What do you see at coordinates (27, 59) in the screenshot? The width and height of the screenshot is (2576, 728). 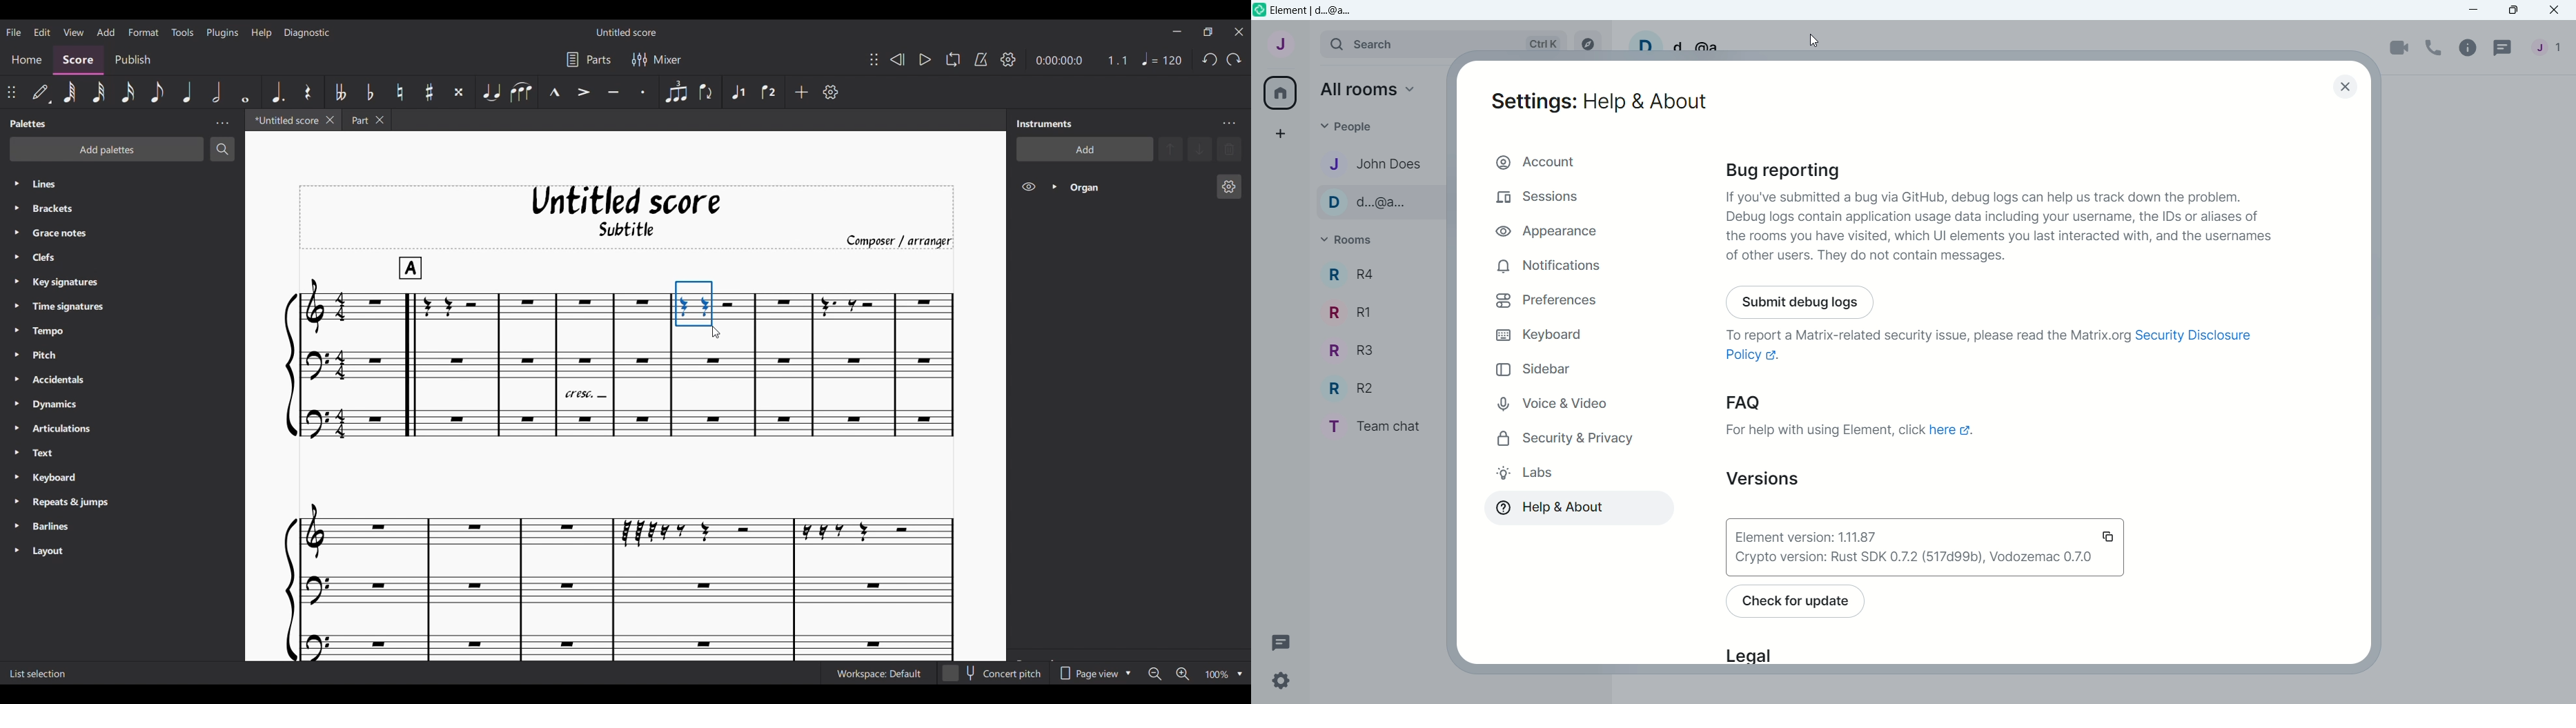 I see `Home section` at bounding box center [27, 59].